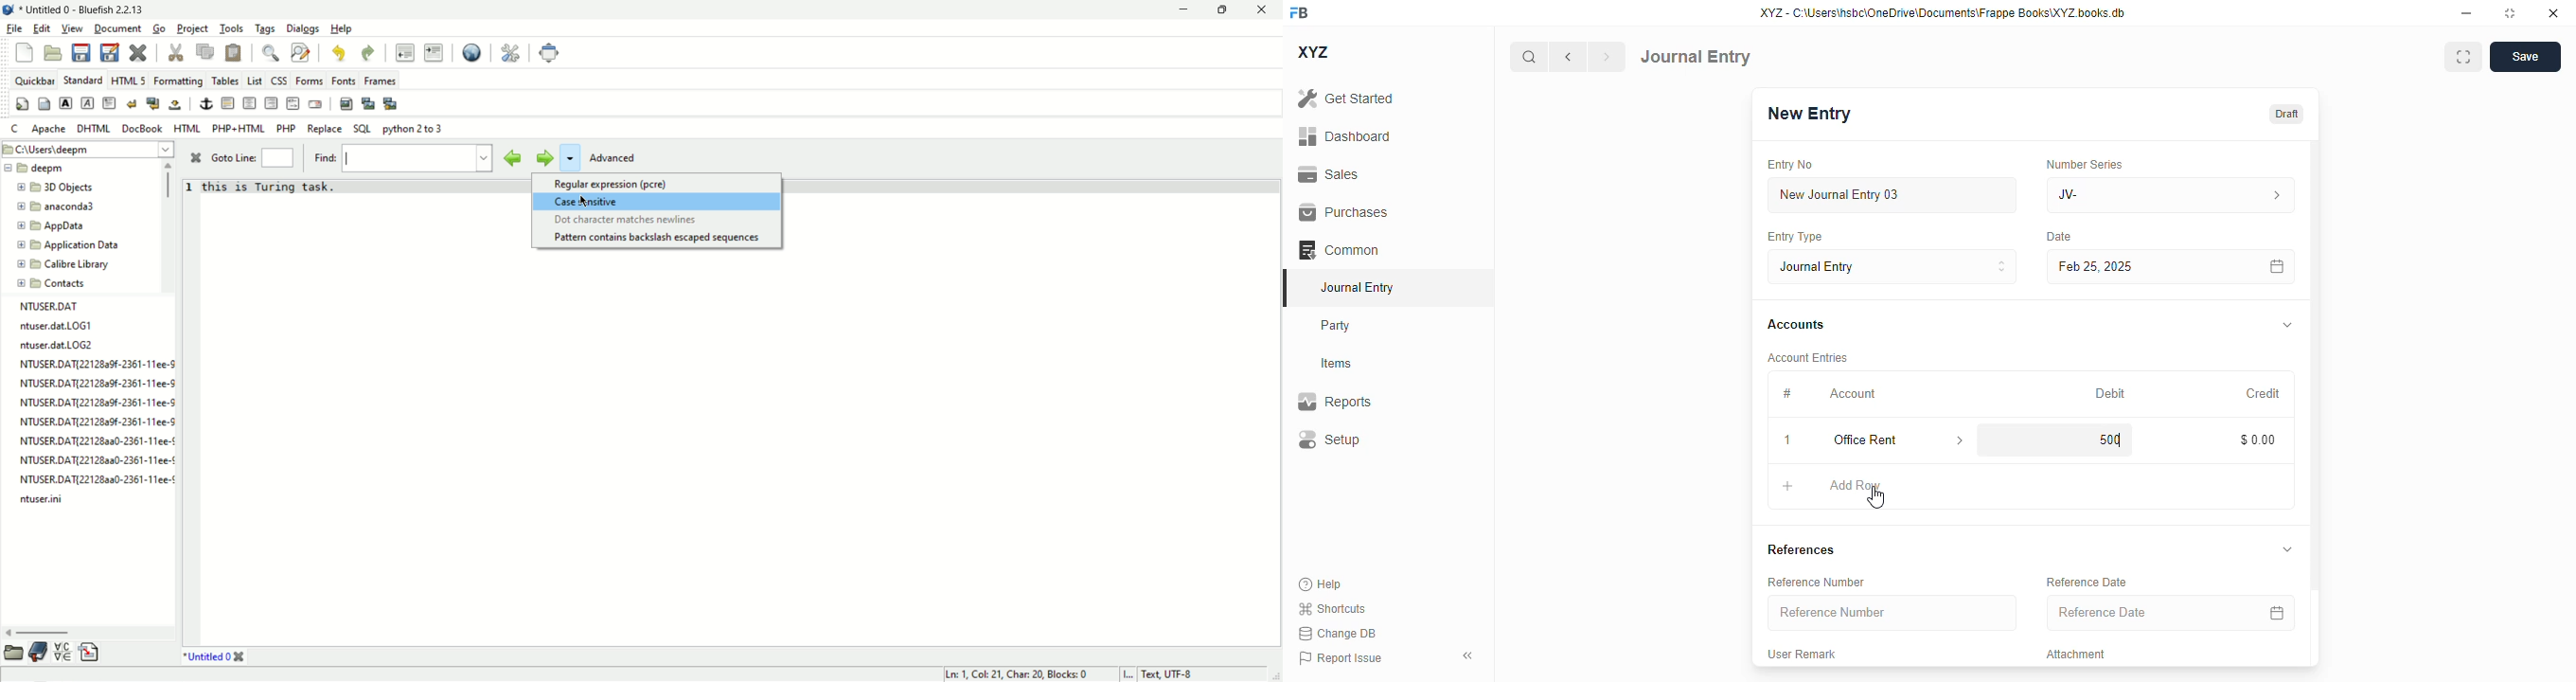  I want to click on number series information, so click(2275, 196).